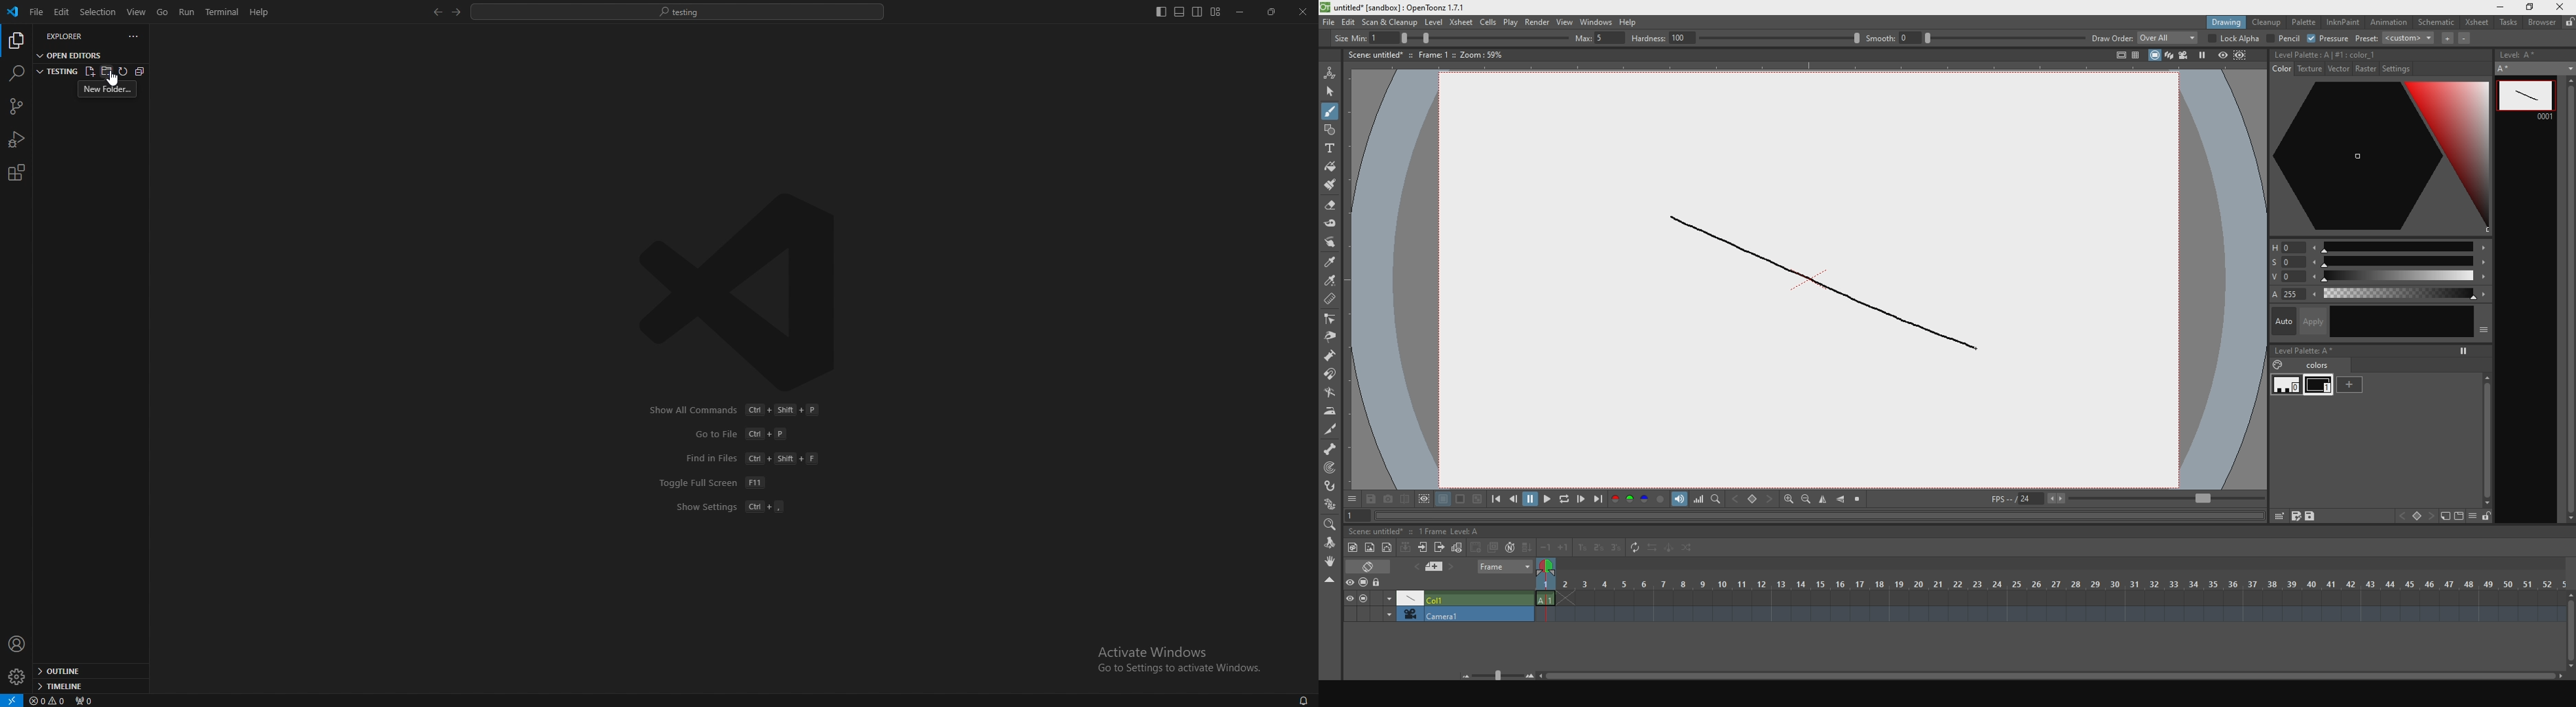 The image size is (2576, 728). I want to click on animate, so click(1333, 71).